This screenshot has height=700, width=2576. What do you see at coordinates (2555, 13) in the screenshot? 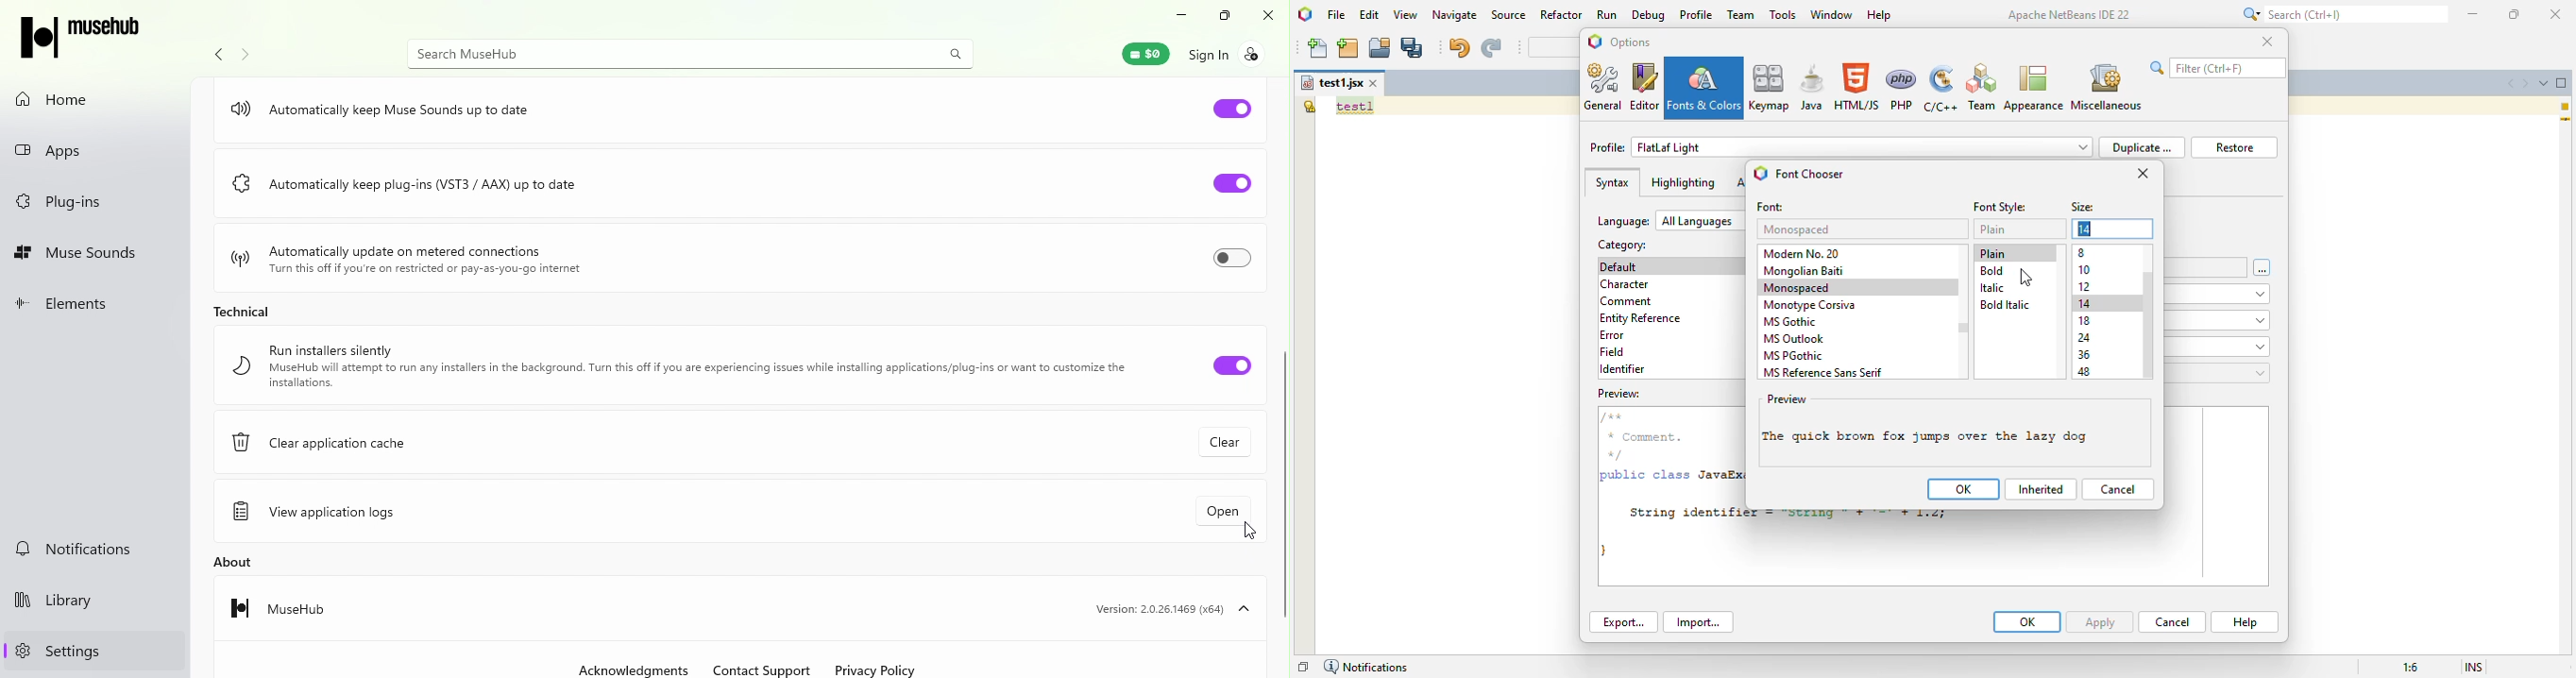
I see `close` at bounding box center [2555, 13].